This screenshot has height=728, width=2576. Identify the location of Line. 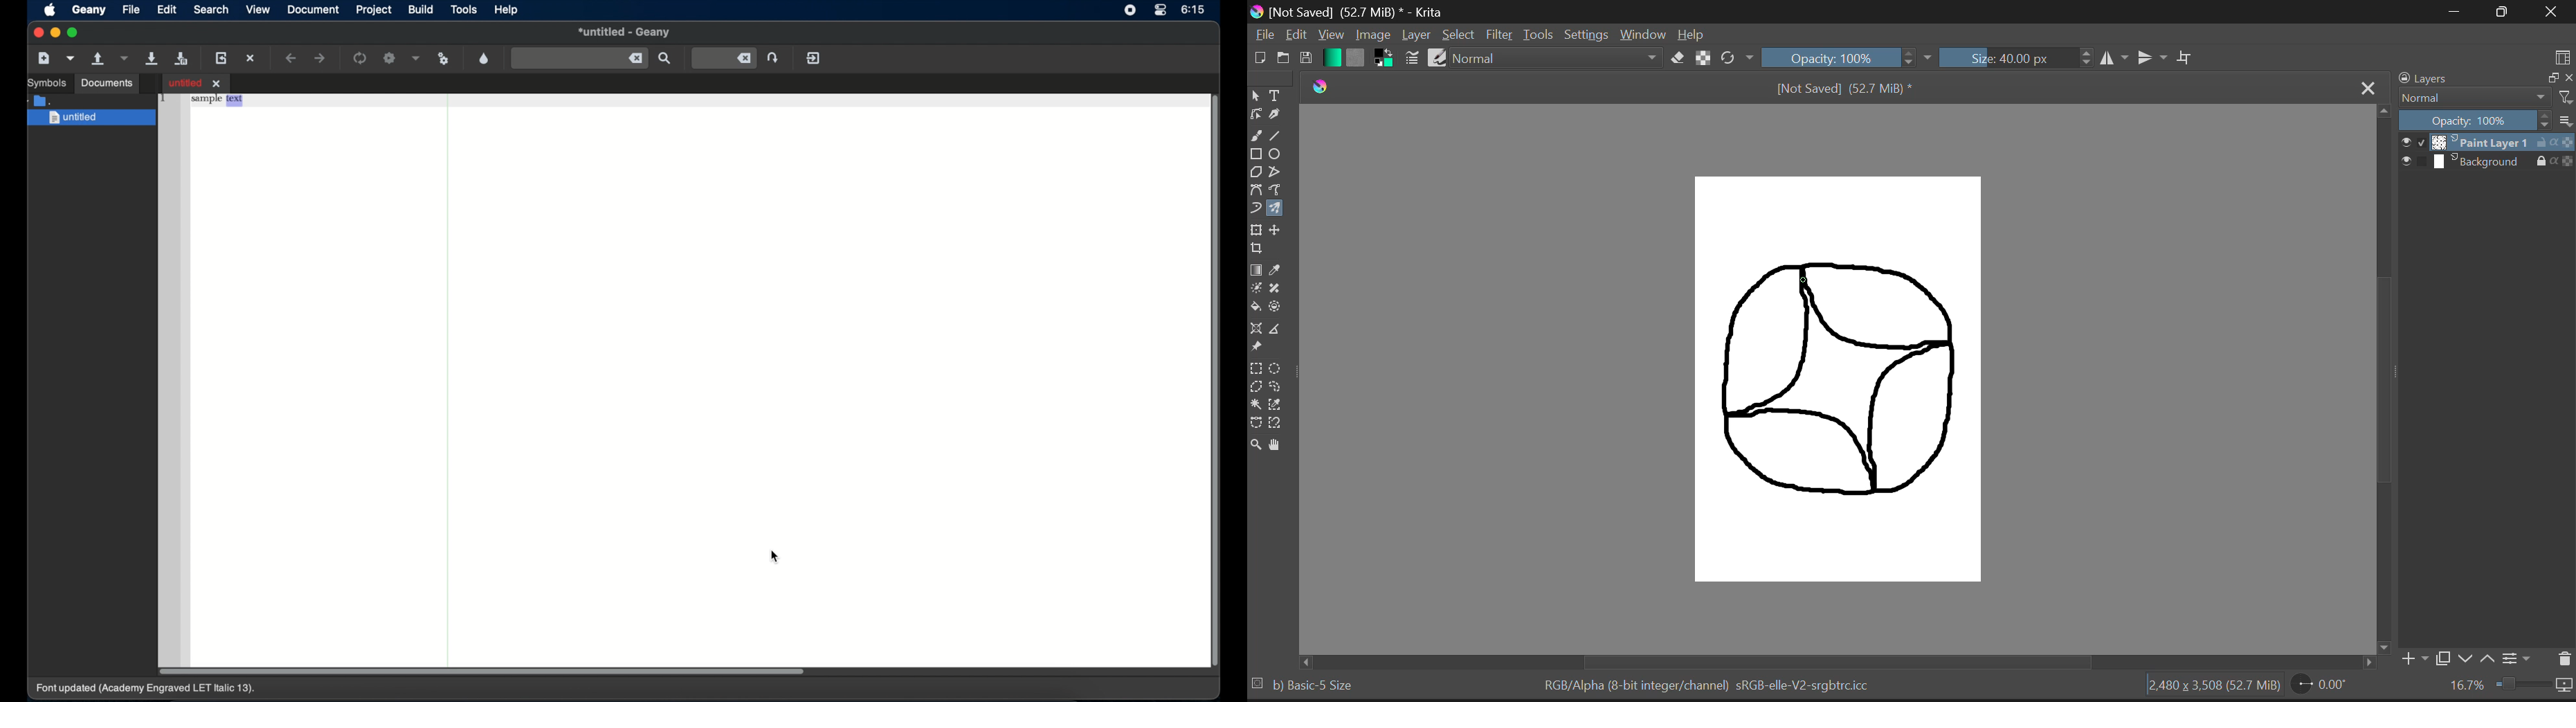
(1278, 134).